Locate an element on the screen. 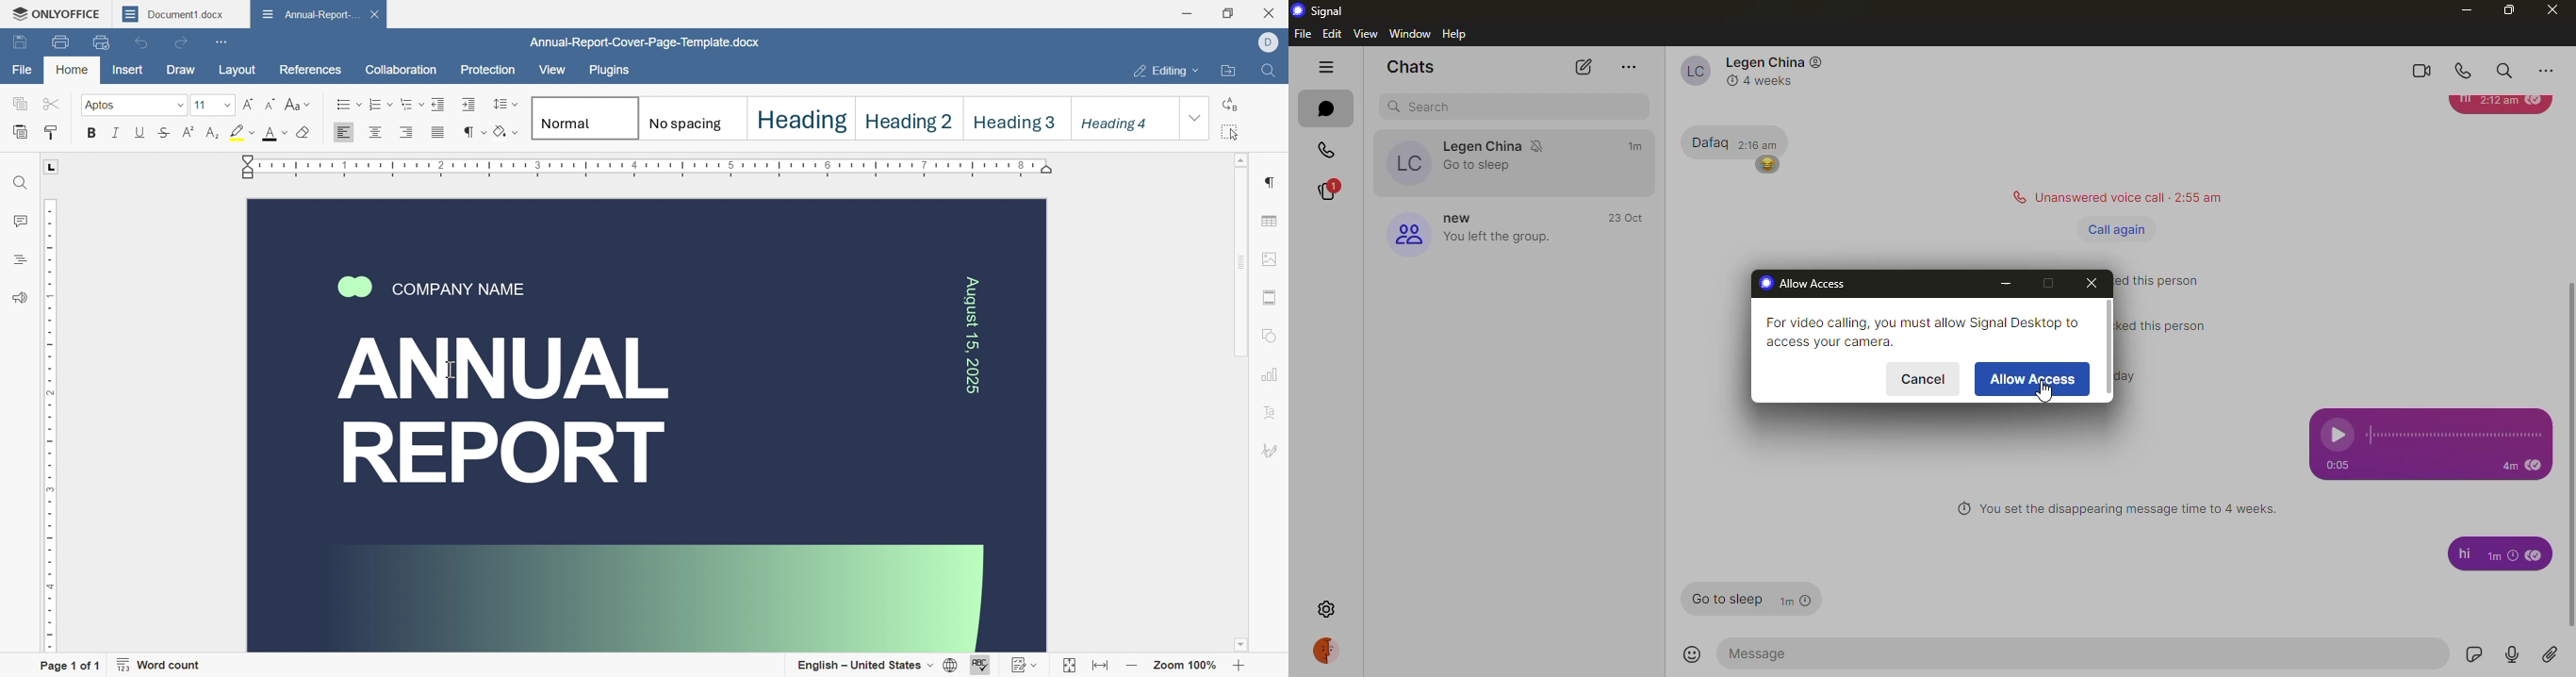  dell is located at coordinates (1270, 44).